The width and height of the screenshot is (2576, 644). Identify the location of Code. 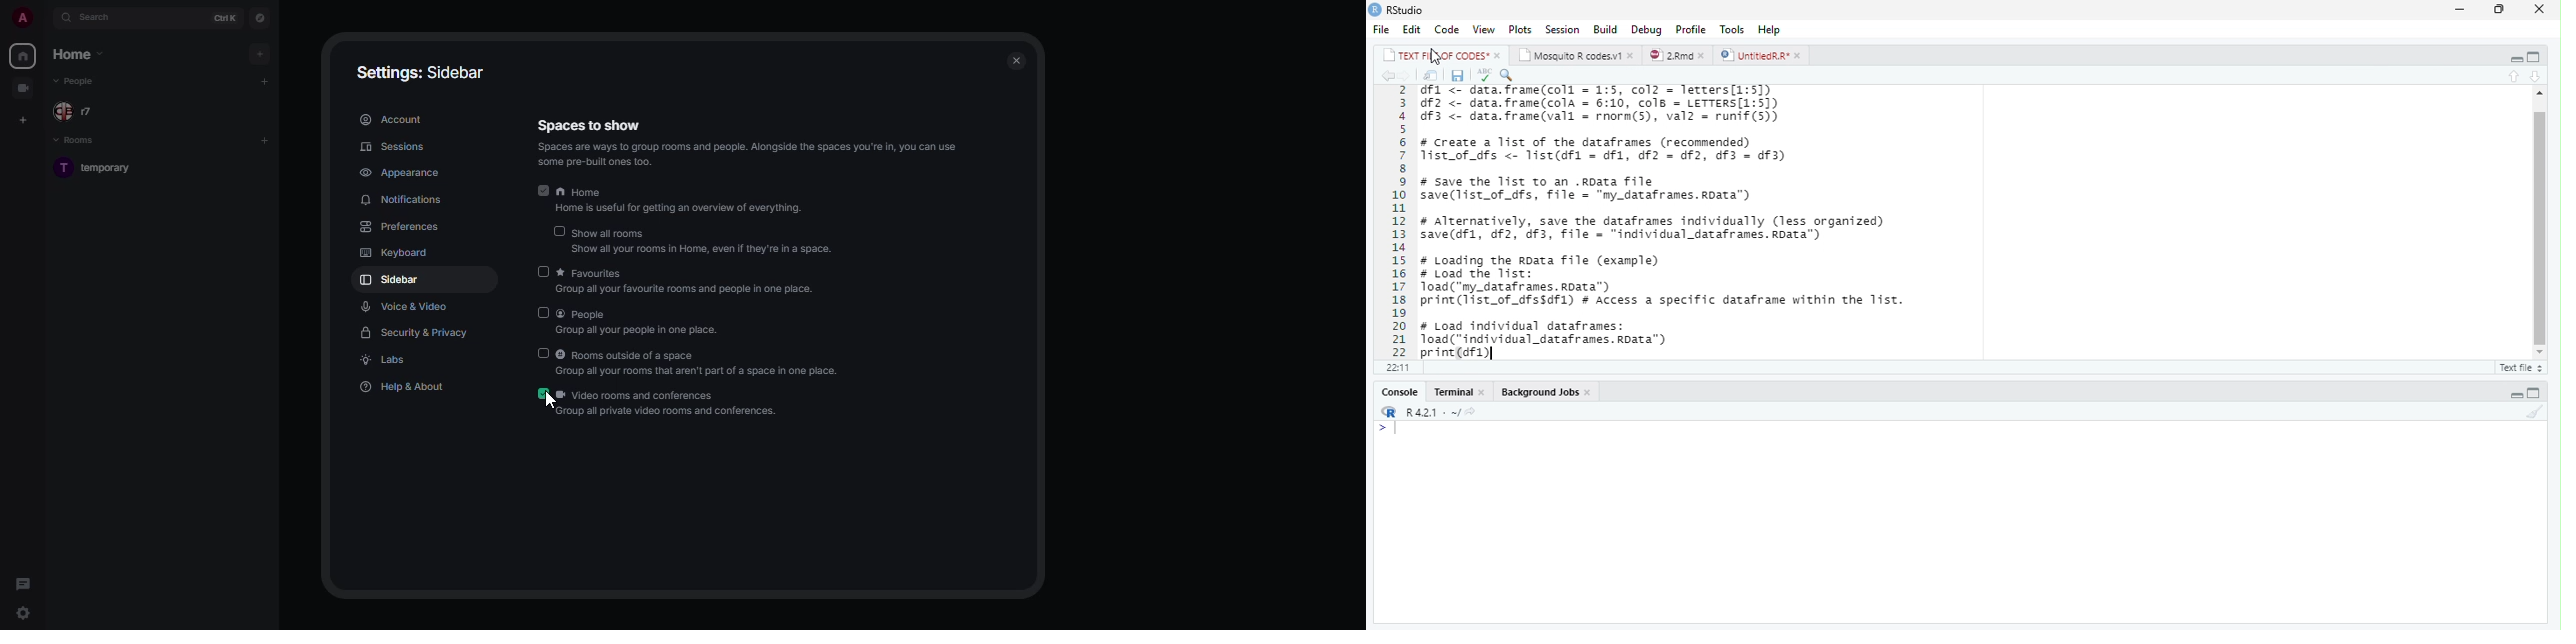
(1447, 30).